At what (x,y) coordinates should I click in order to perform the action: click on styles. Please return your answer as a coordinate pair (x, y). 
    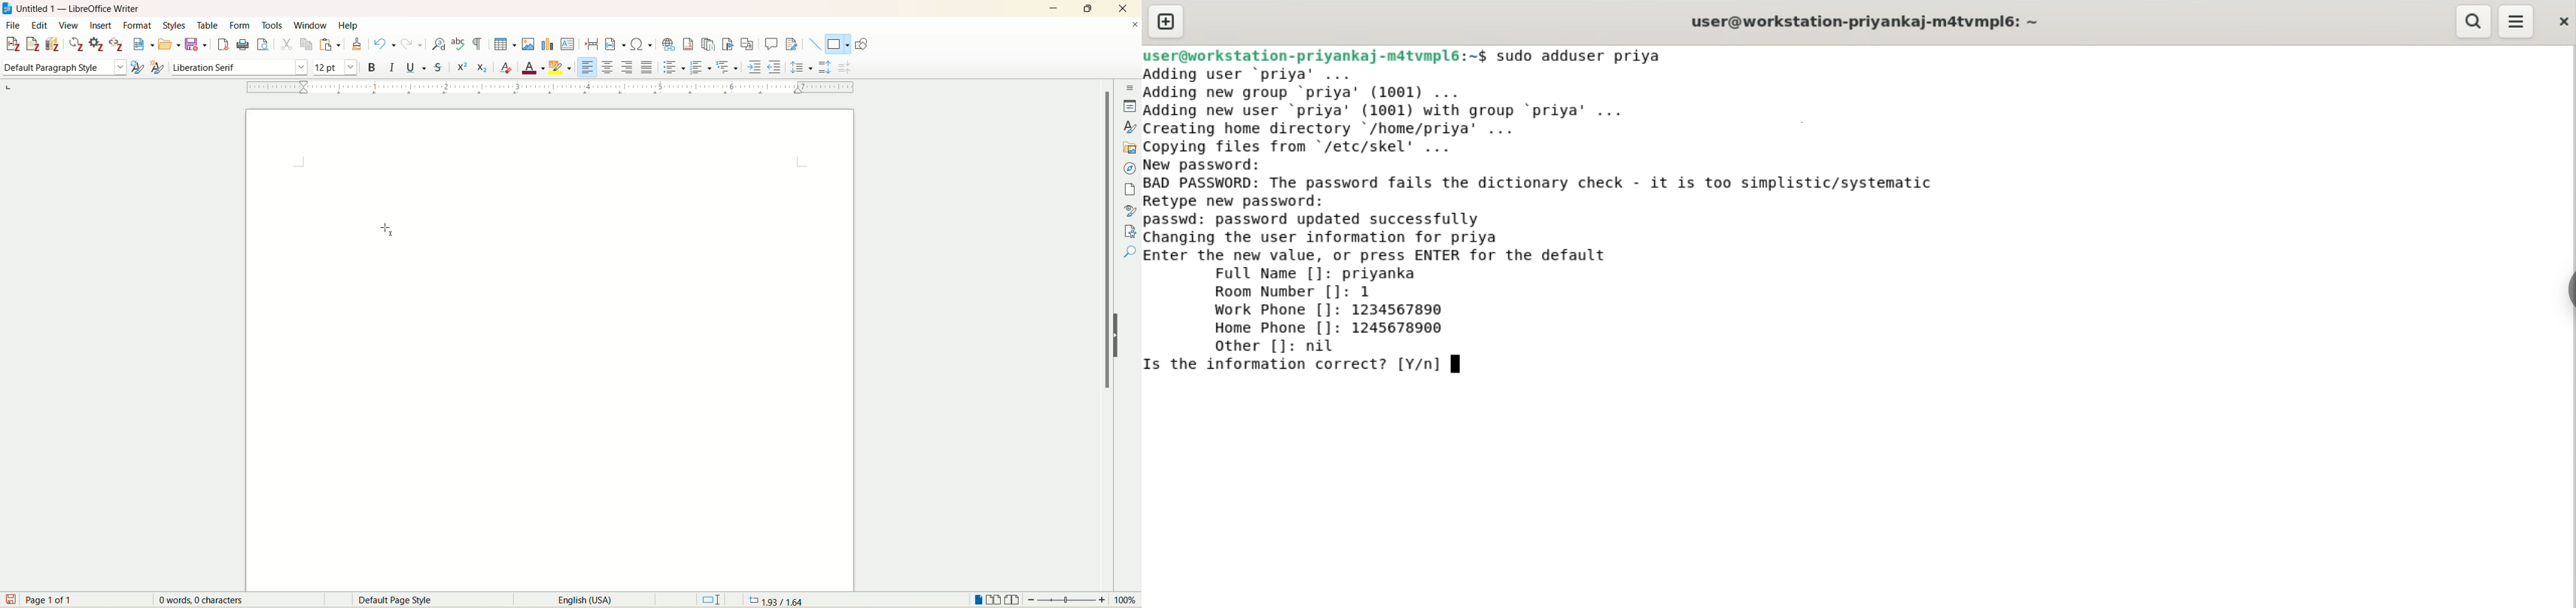
    Looking at the image, I should click on (1132, 126).